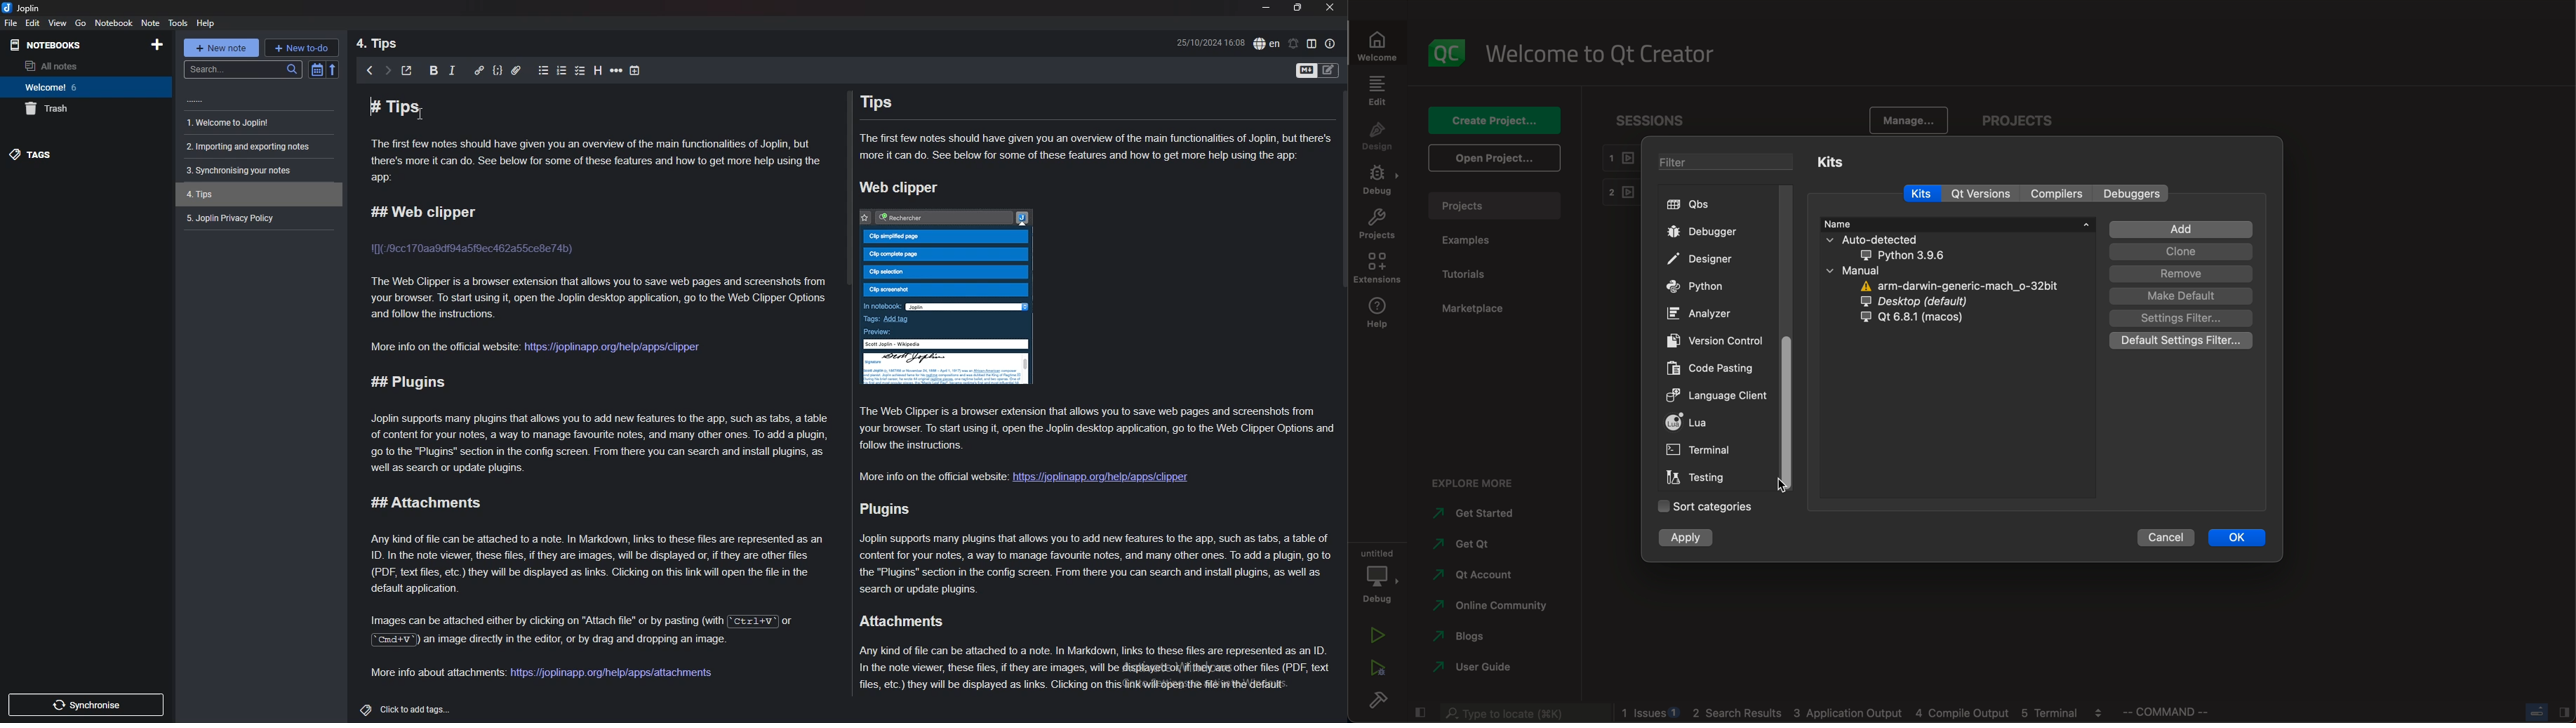 This screenshot has height=728, width=2576. What do you see at coordinates (180, 22) in the screenshot?
I see `tools` at bounding box center [180, 22].